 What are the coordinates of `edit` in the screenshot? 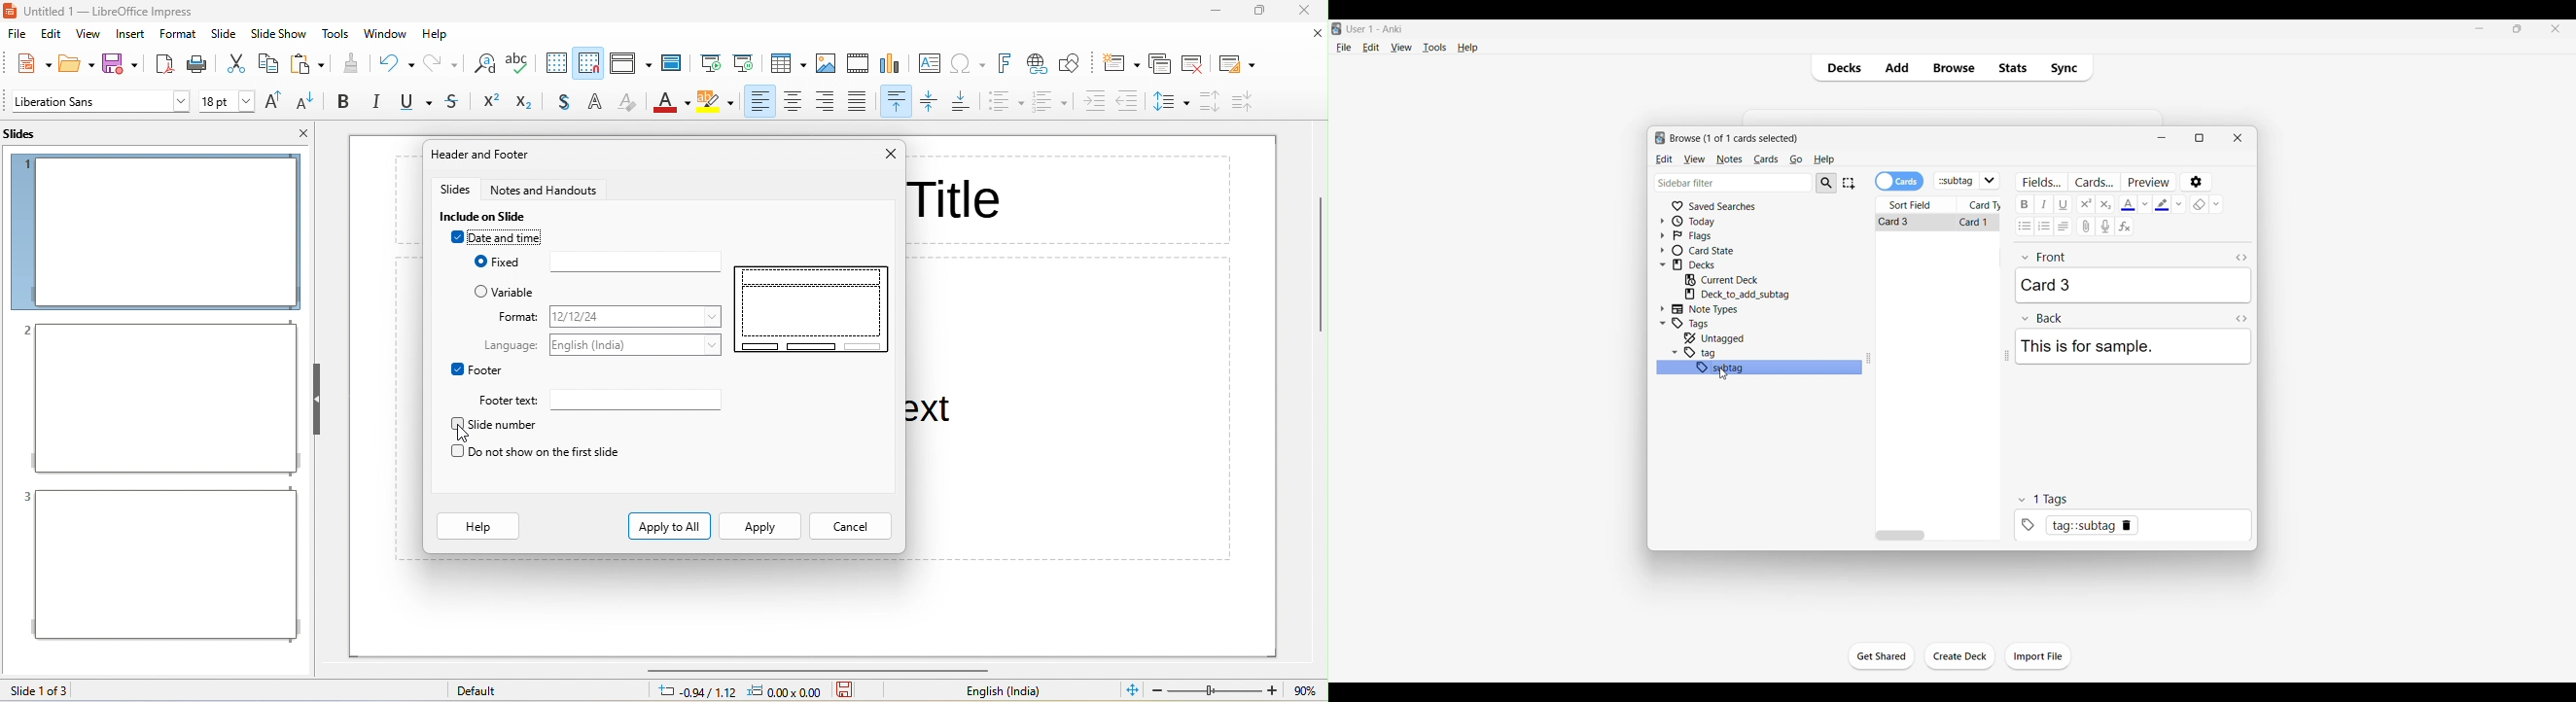 It's located at (54, 36).